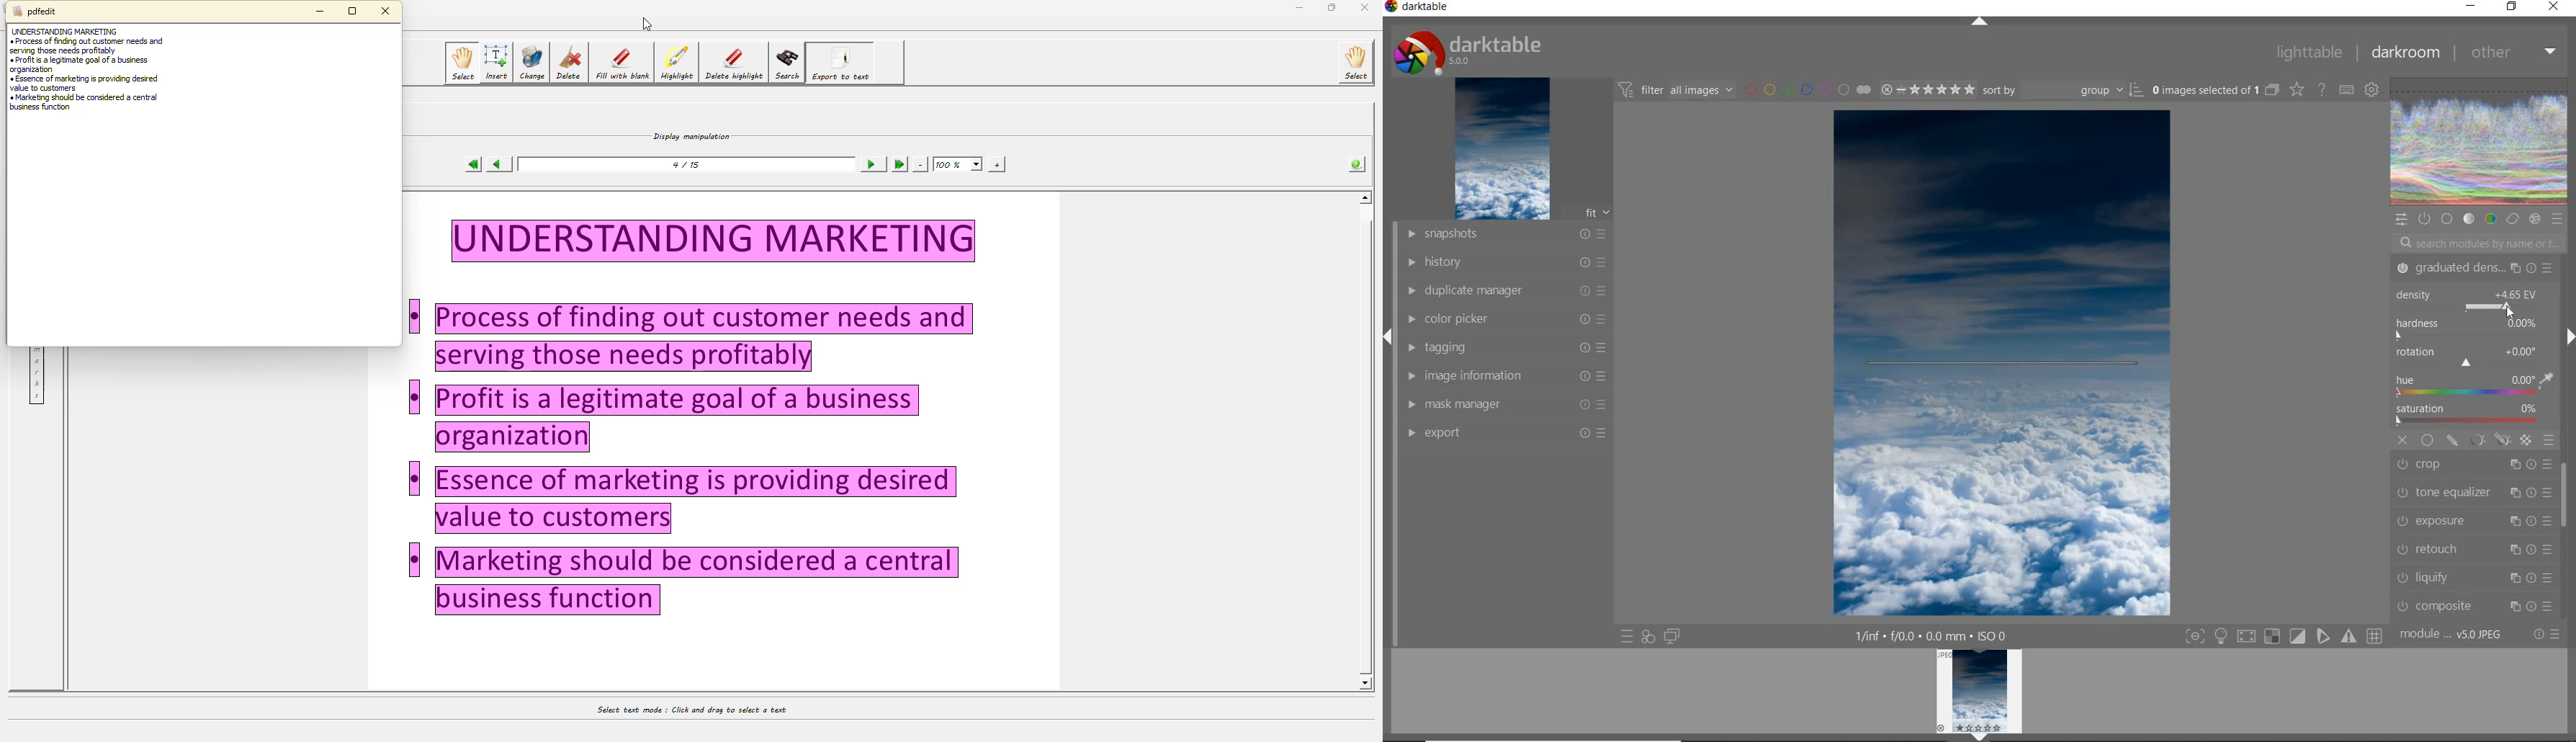 This screenshot has width=2576, height=756. I want to click on MASK MANAGER, so click(1508, 404).